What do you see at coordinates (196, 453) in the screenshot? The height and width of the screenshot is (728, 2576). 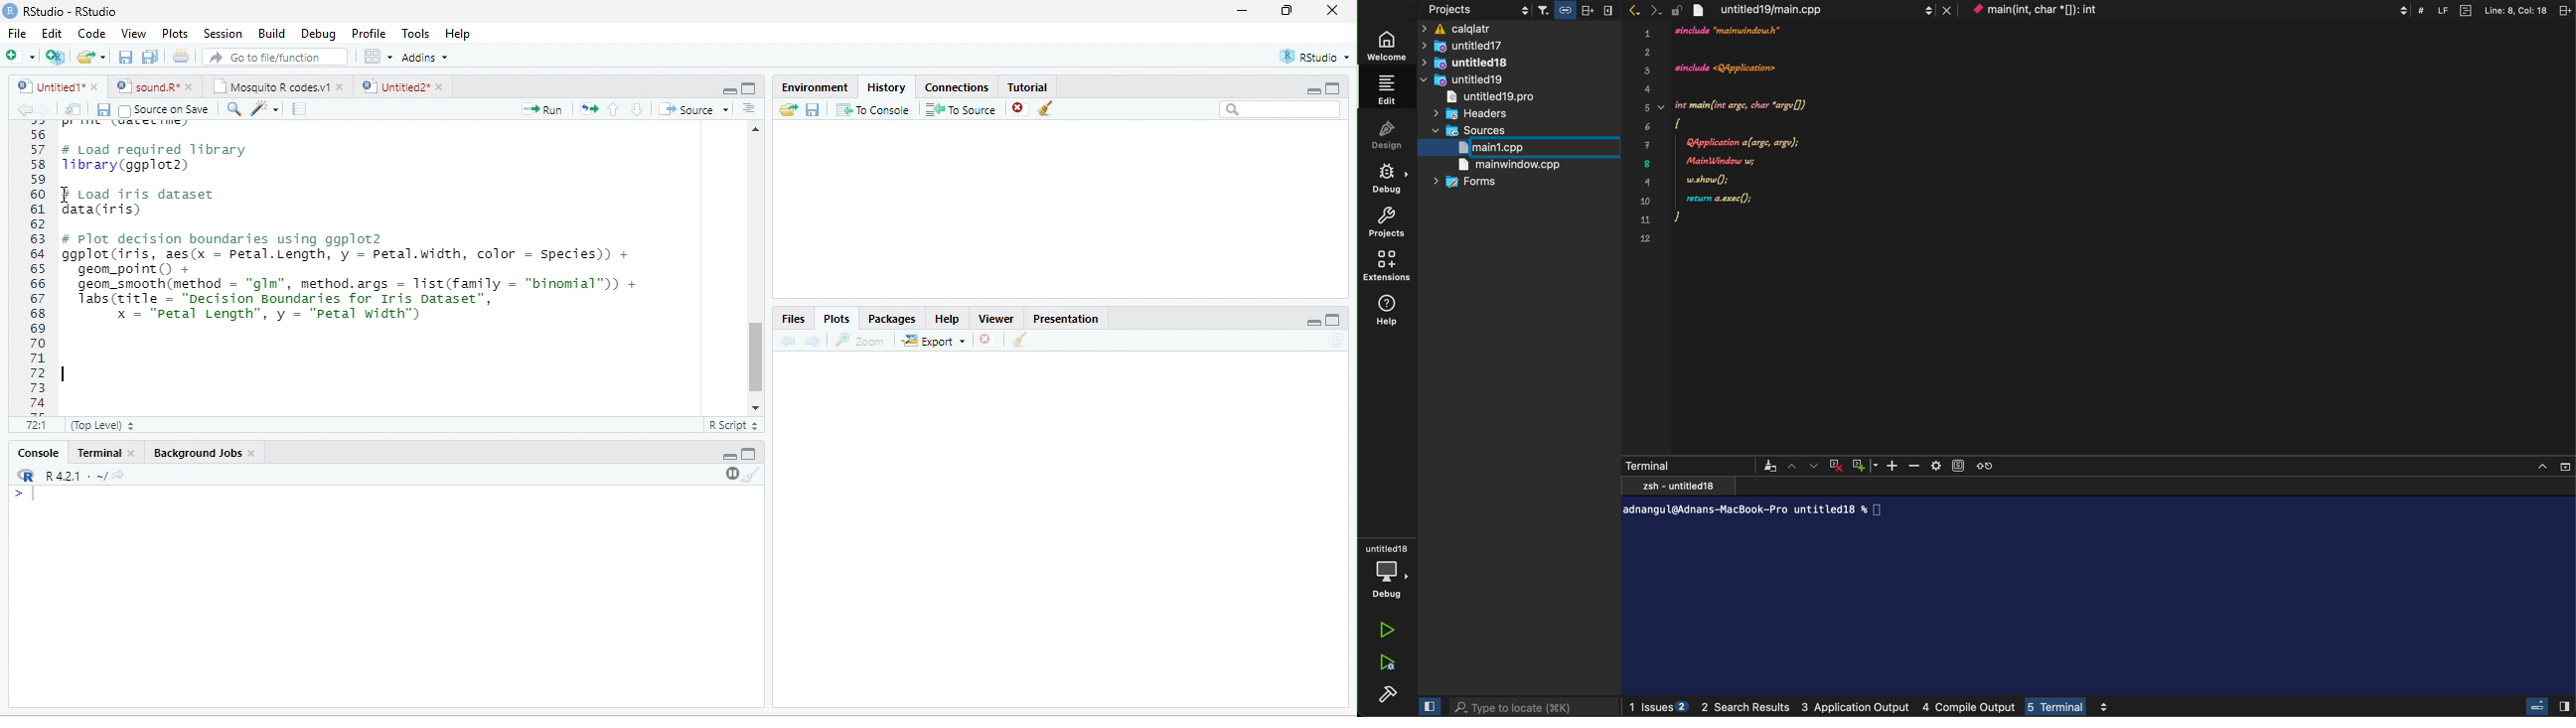 I see `Background Jobs` at bounding box center [196, 453].